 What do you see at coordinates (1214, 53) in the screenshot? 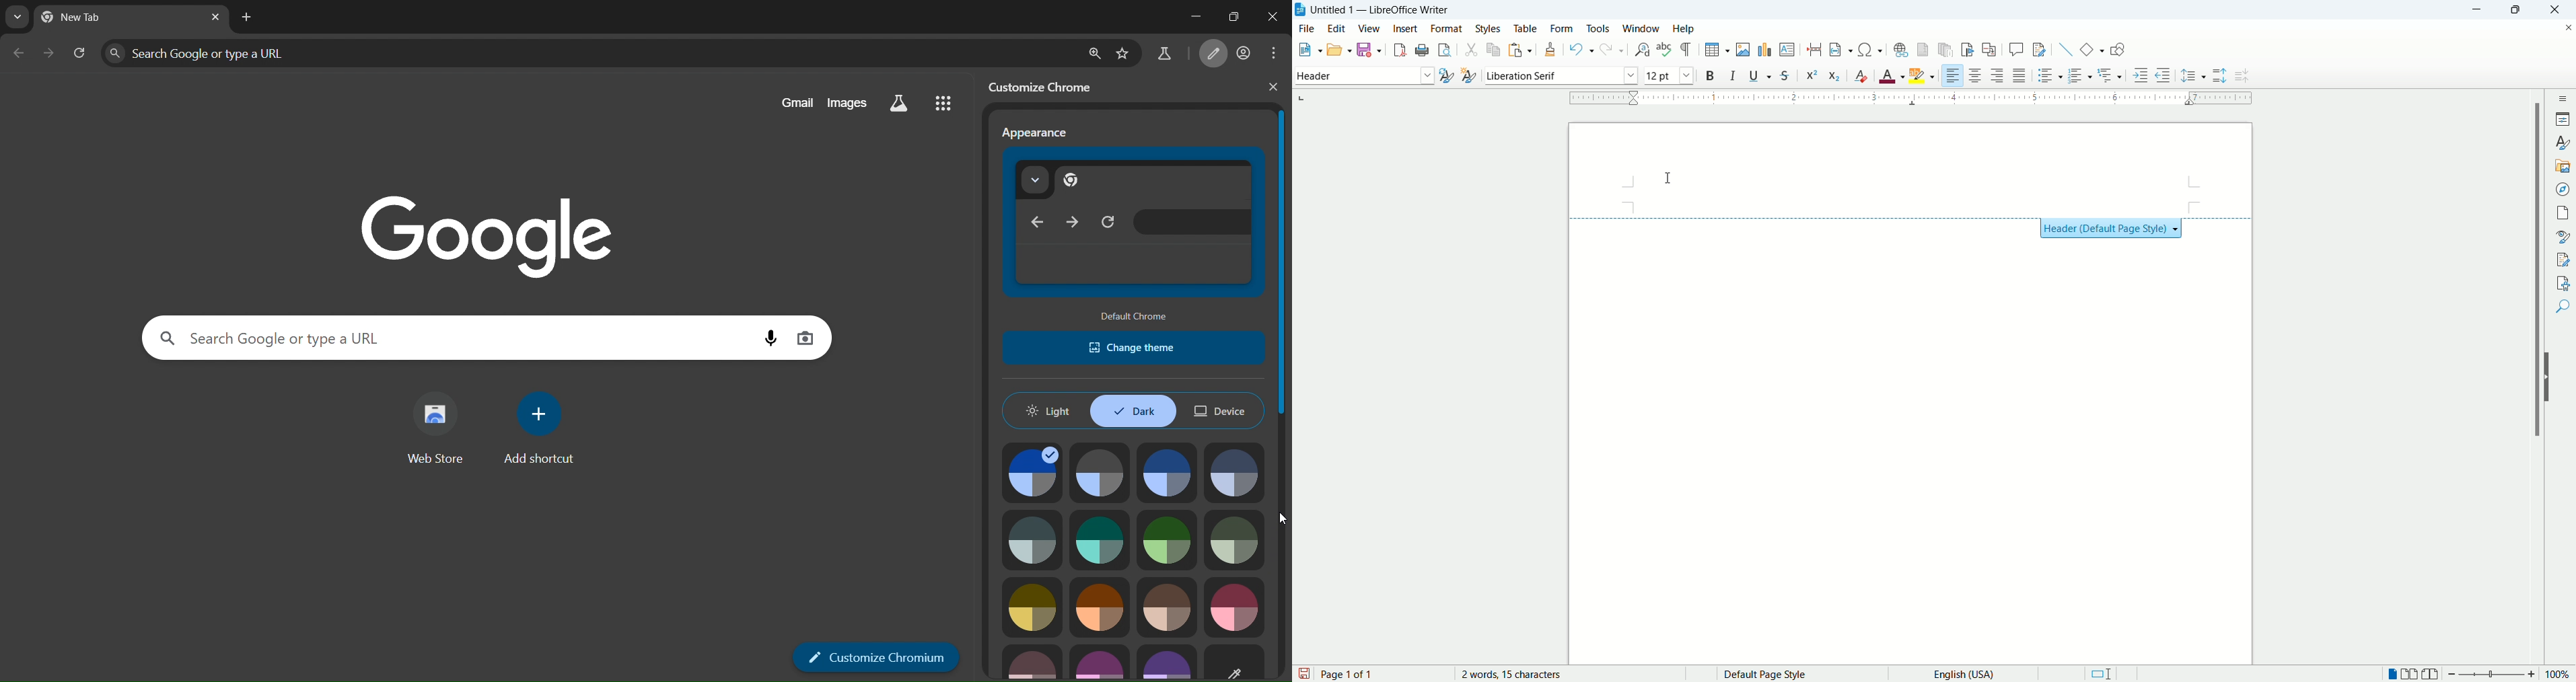
I see `customize chromium` at bounding box center [1214, 53].